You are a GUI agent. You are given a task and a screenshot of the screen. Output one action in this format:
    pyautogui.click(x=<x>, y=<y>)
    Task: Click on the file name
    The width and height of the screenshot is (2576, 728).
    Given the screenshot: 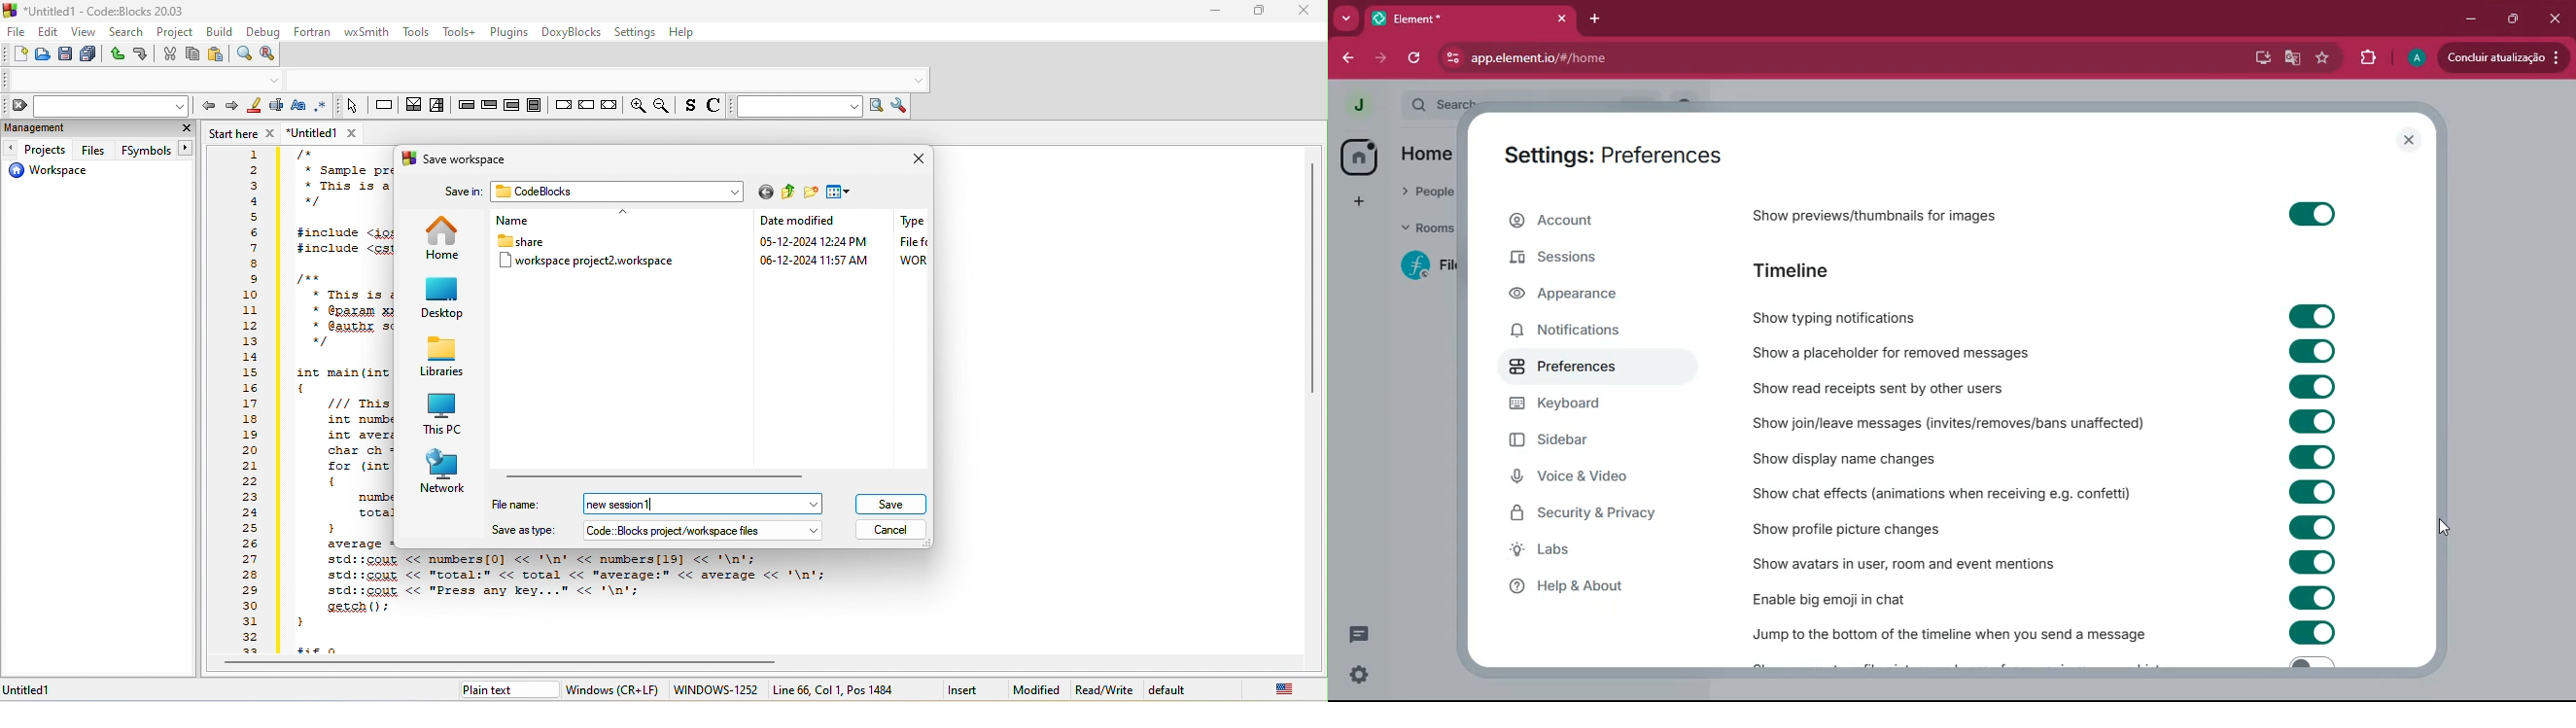 What is the action you would take?
    pyautogui.click(x=640, y=504)
    